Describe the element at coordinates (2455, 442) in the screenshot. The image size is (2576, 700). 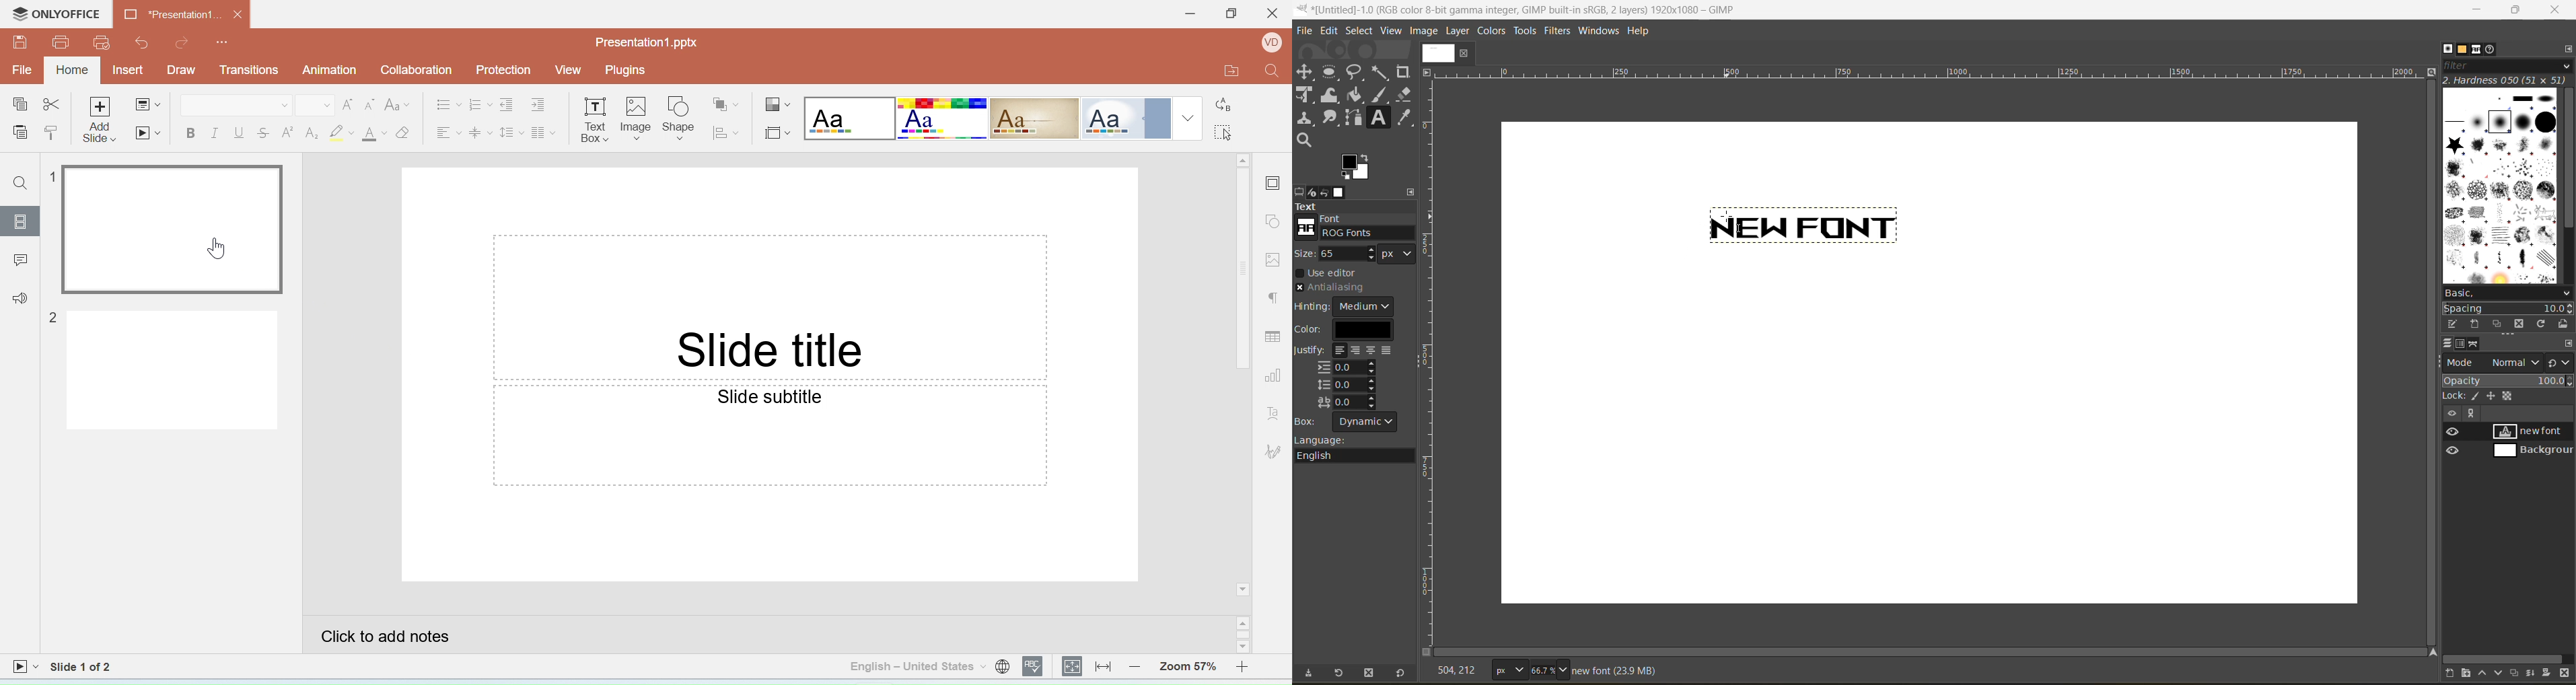
I see `preview` at that location.